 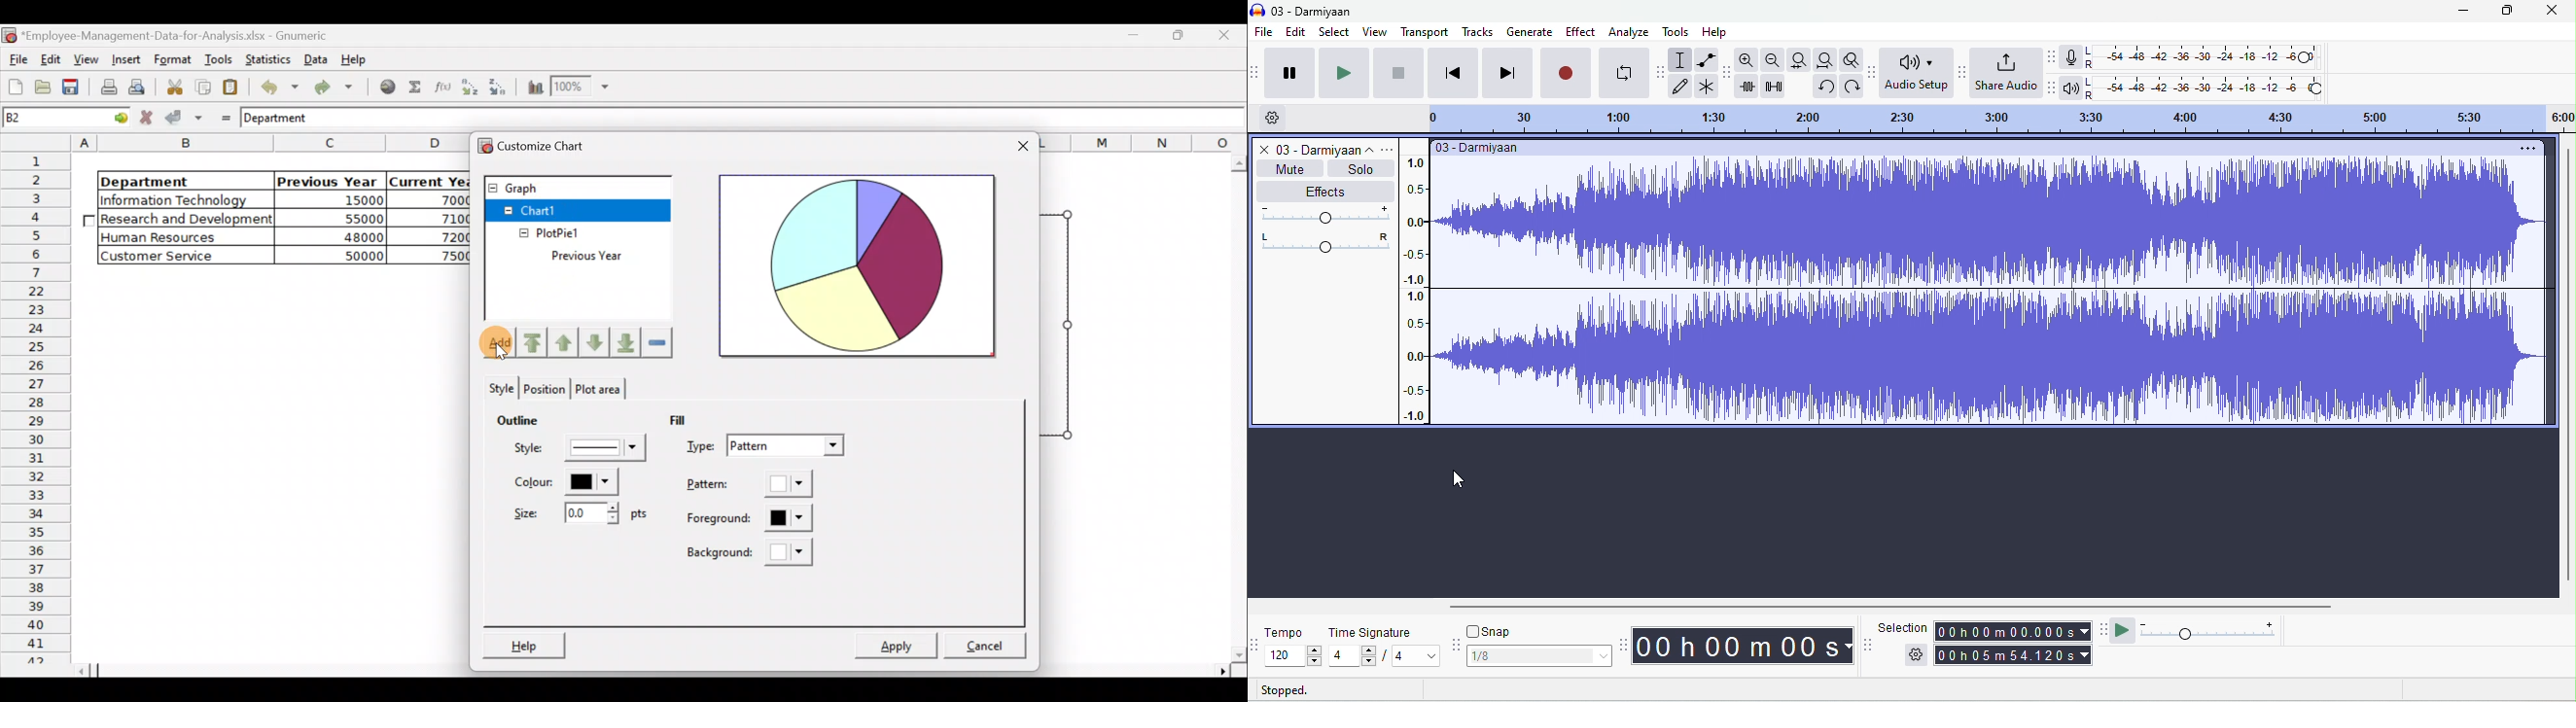 I want to click on Zoom, so click(x=580, y=88).